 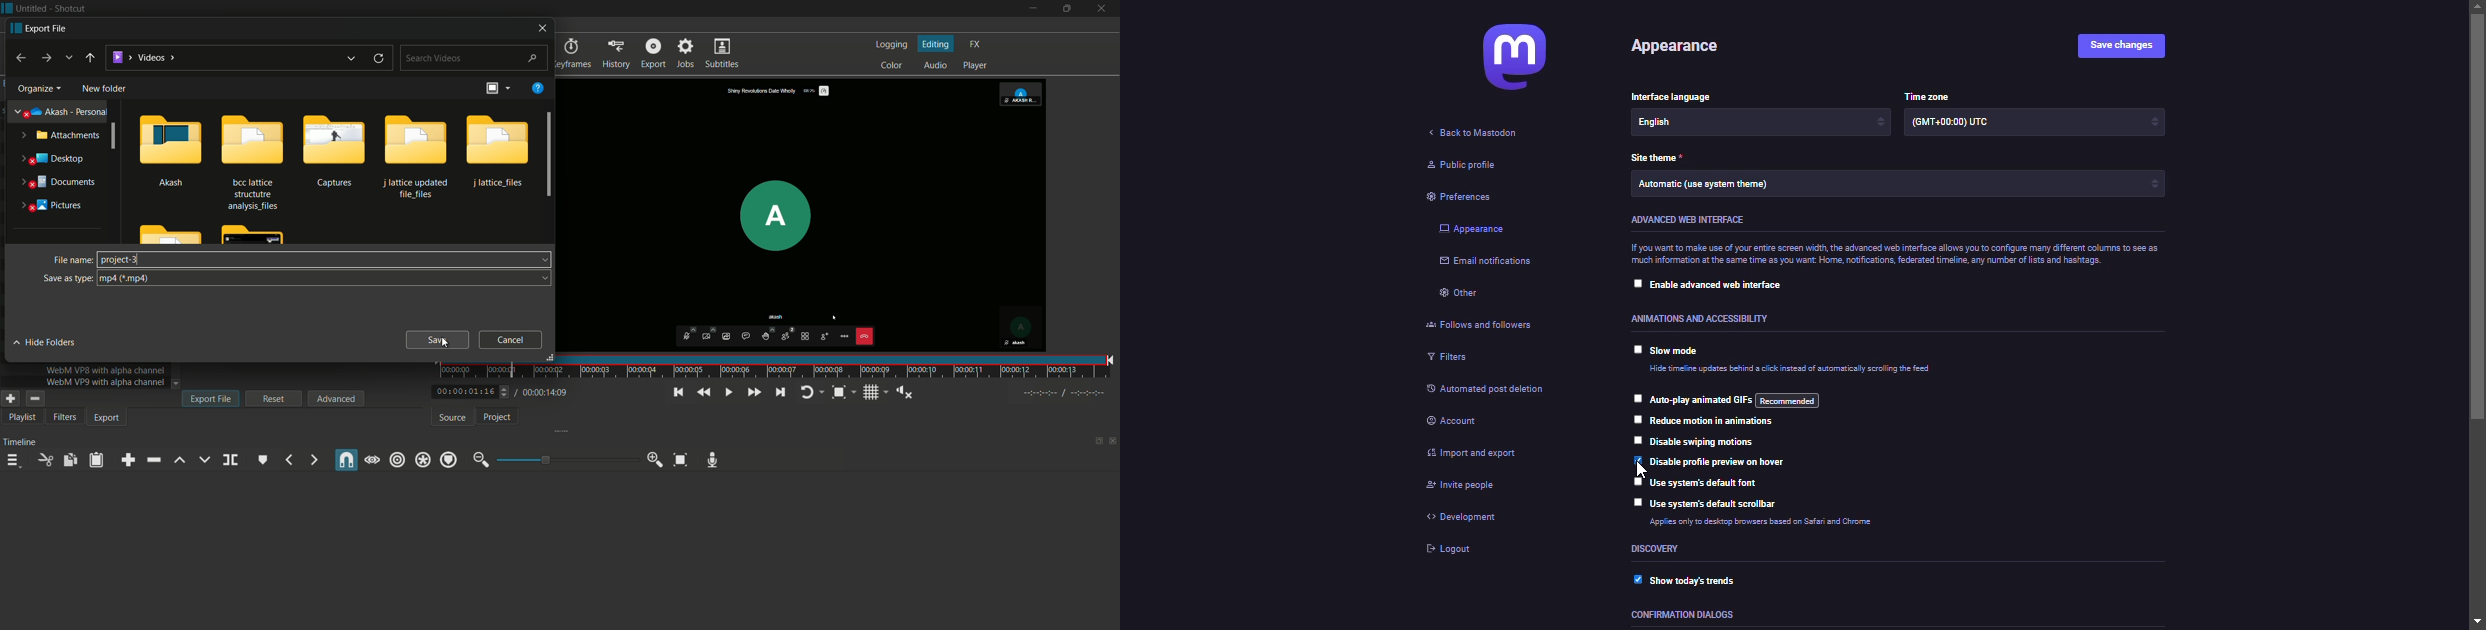 I want to click on enabled, so click(x=1637, y=458).